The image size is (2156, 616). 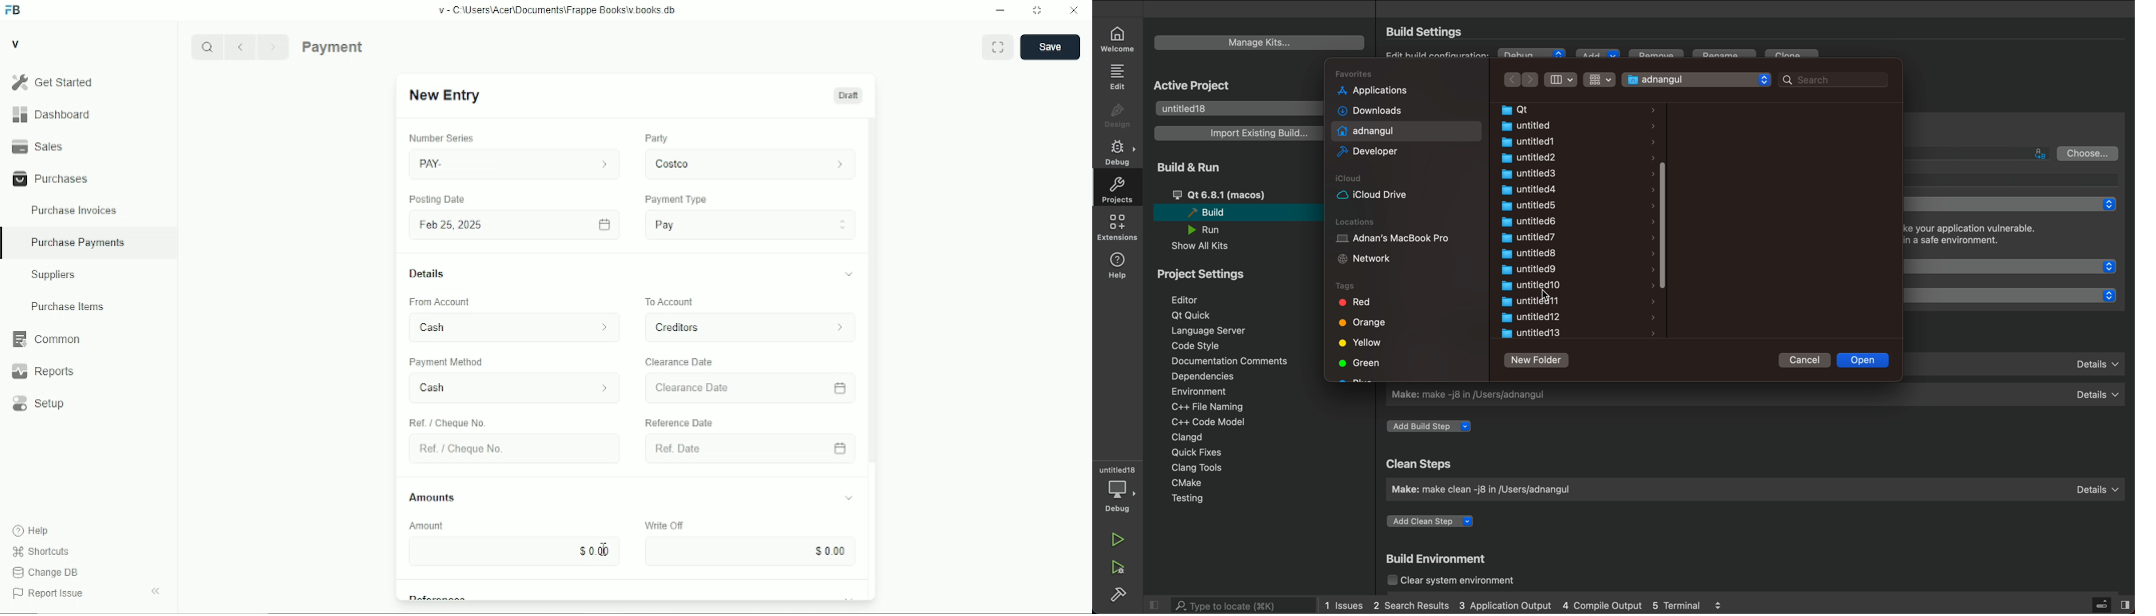 What do you see at coordinates (511, 224) in the screenshot?
I see `Fob 25,2025` at bounding box center [511, 224].